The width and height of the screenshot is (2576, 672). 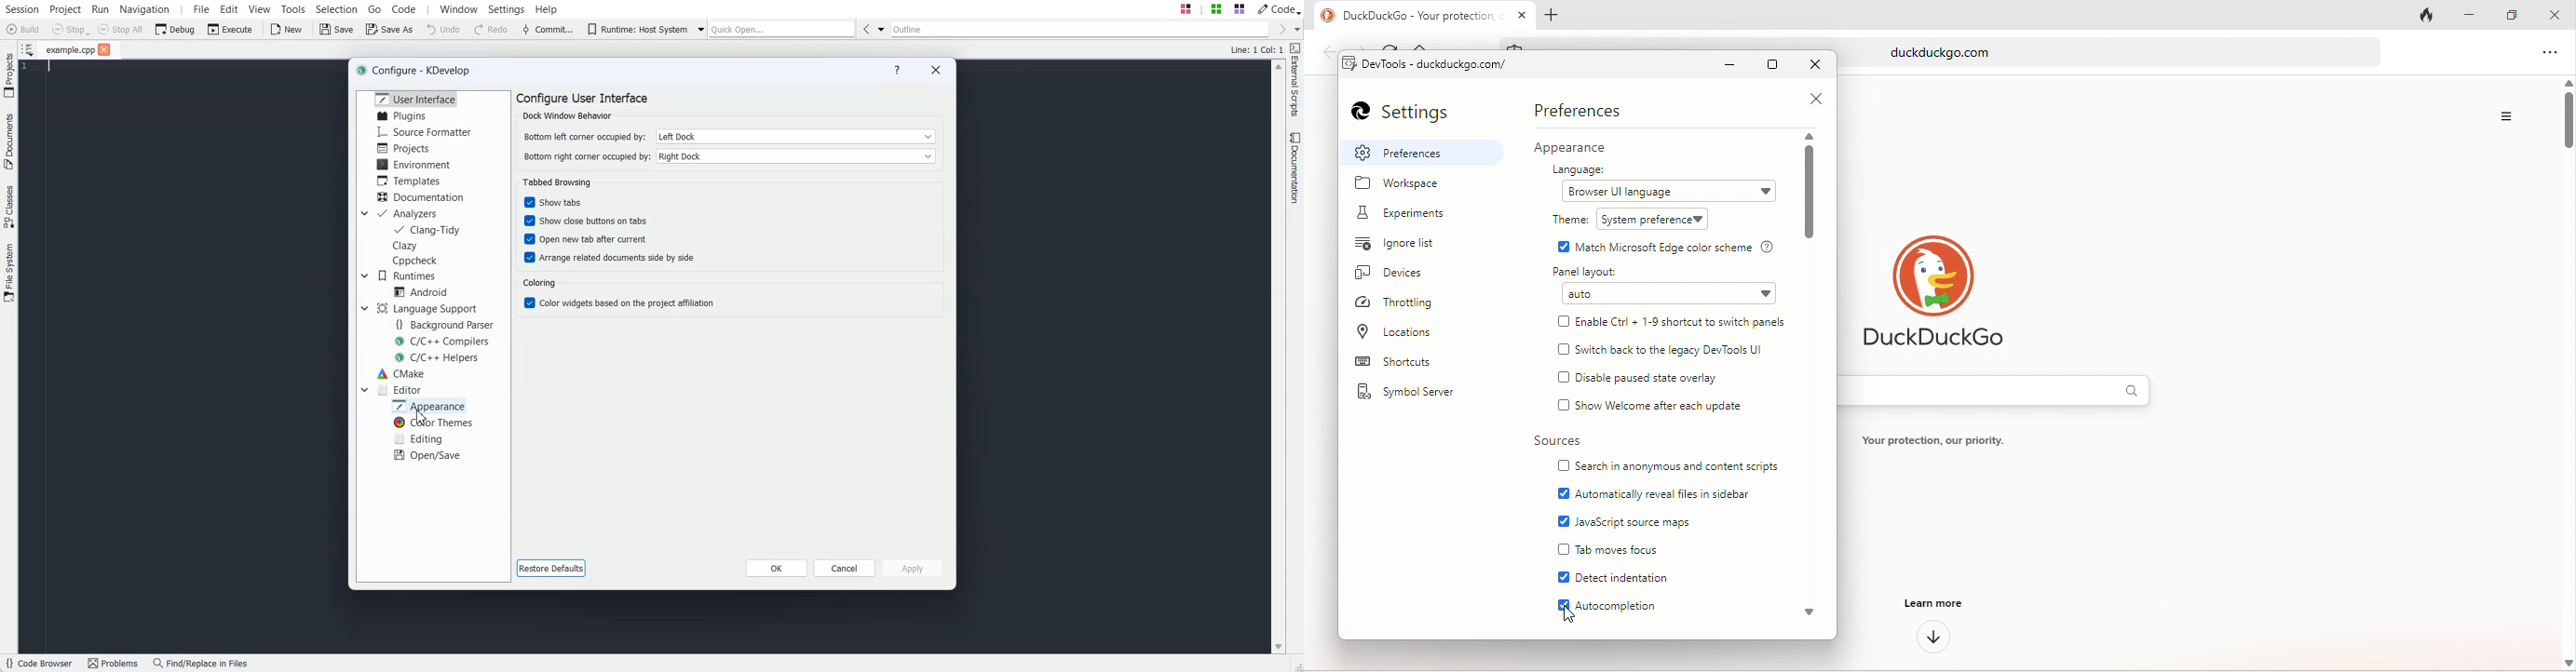 I want to click on browser ui language, so click(x=1666, y=193).